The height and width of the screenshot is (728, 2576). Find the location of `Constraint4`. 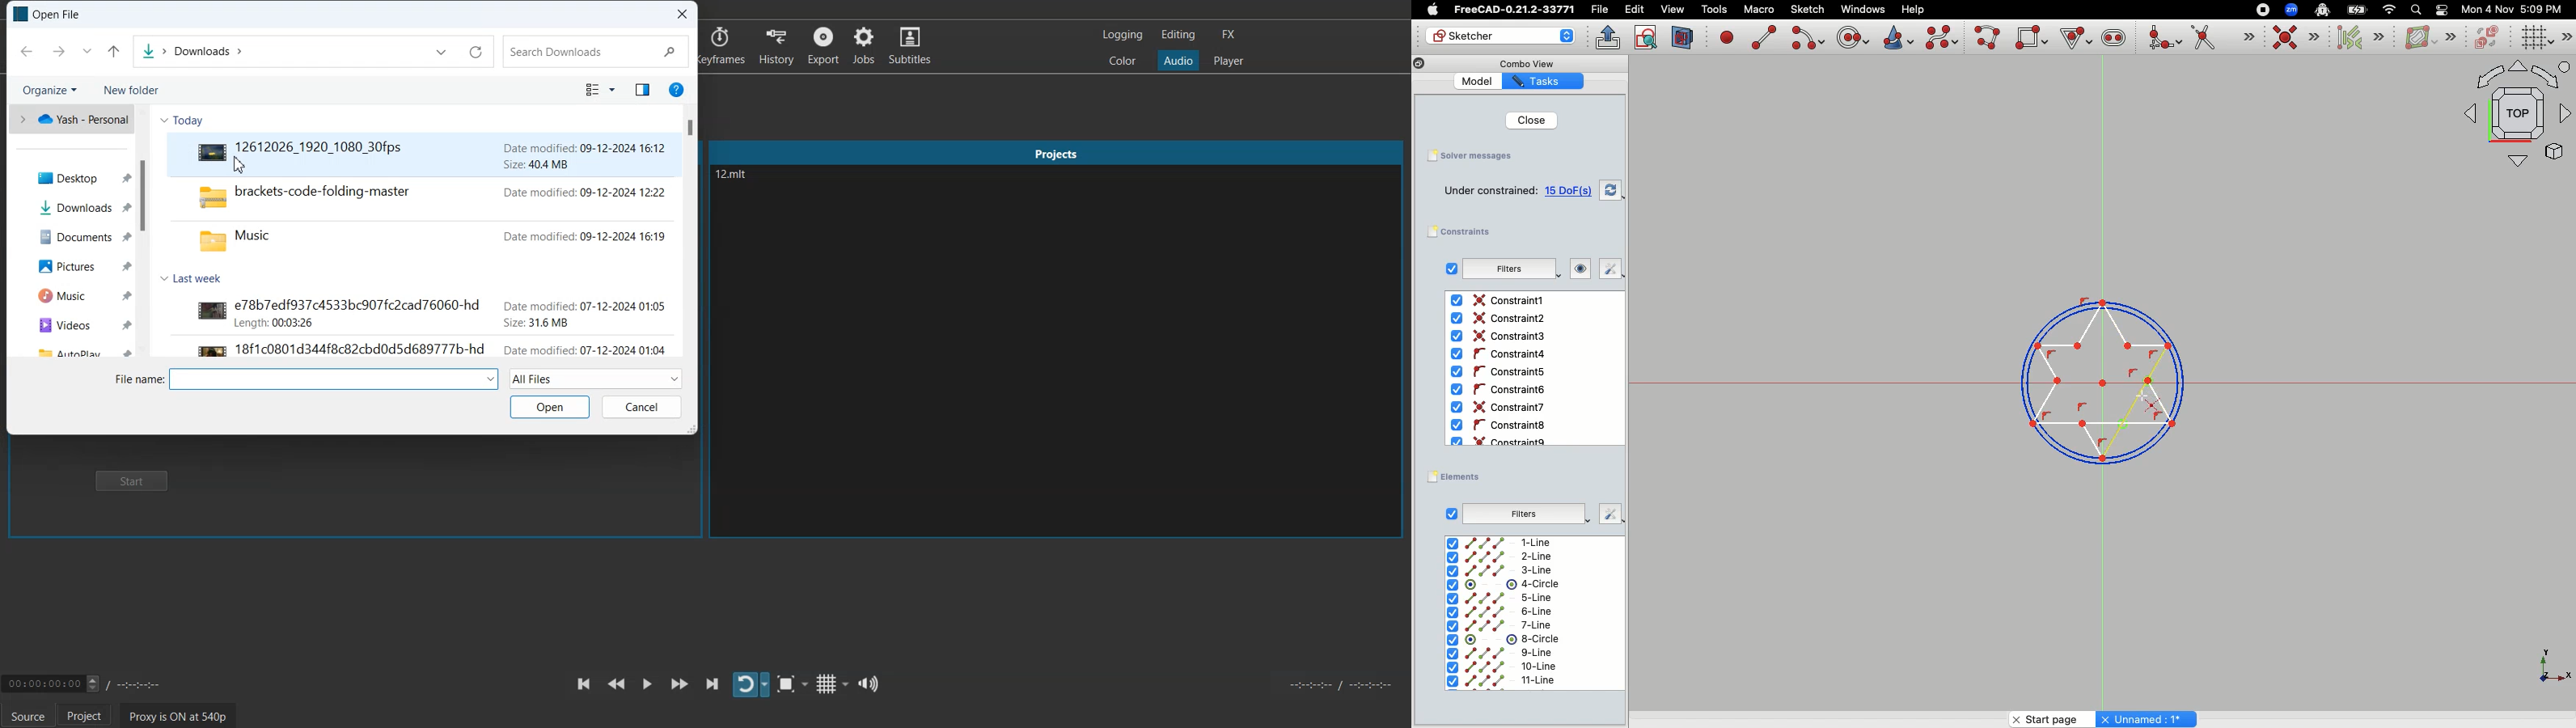

Constraint4 is located at coordinates (1496, 354).